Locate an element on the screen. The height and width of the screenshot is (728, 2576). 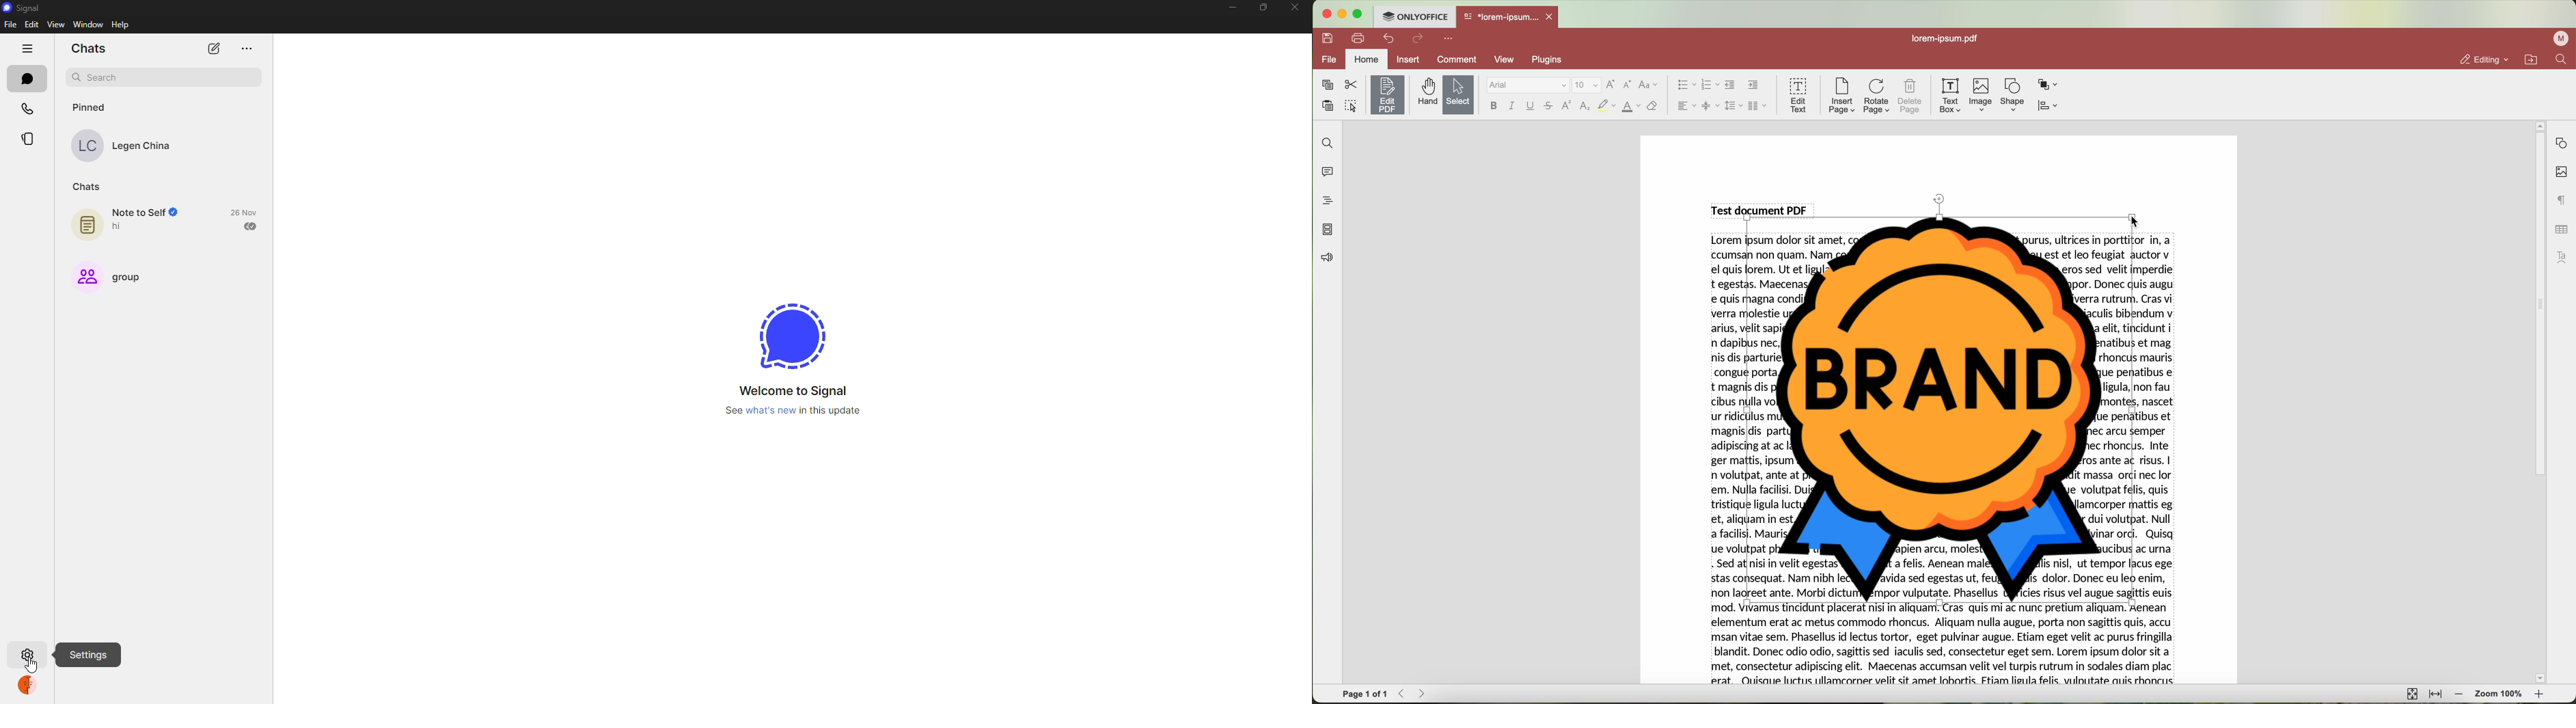
size font is located at coordinates (1587, 85).